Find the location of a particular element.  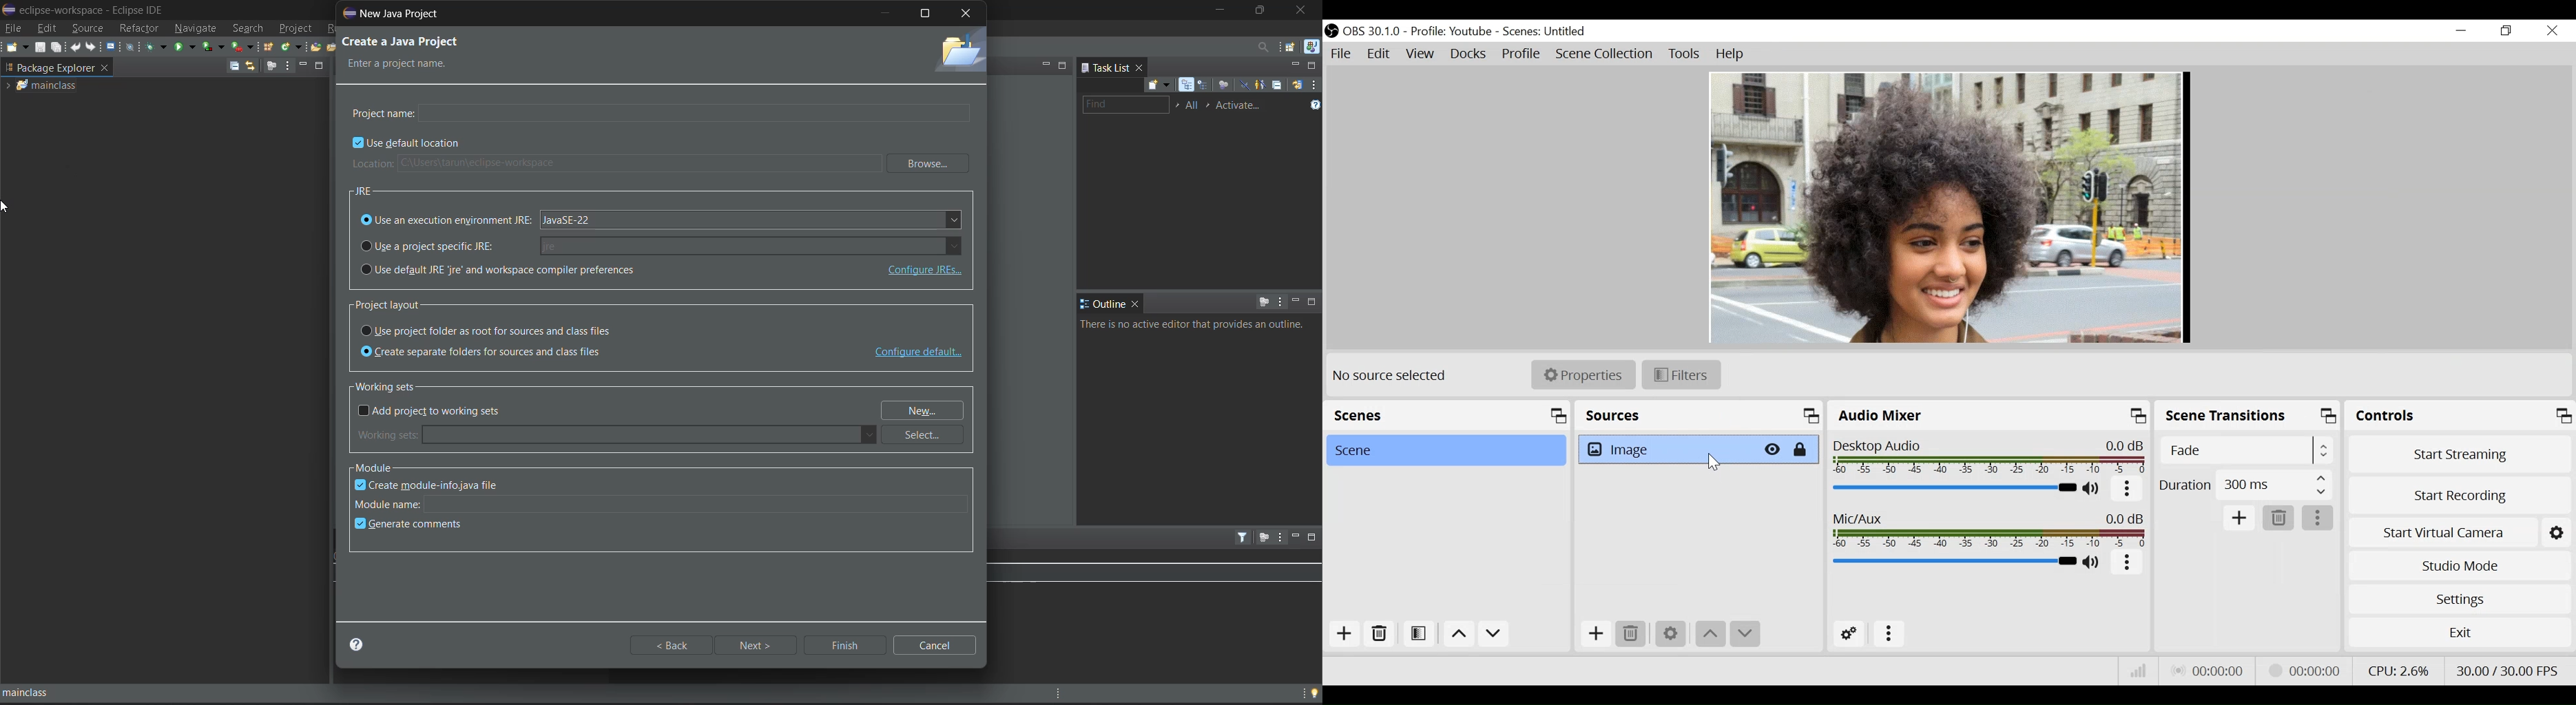

minimize is located at coordinates (2461, 31).